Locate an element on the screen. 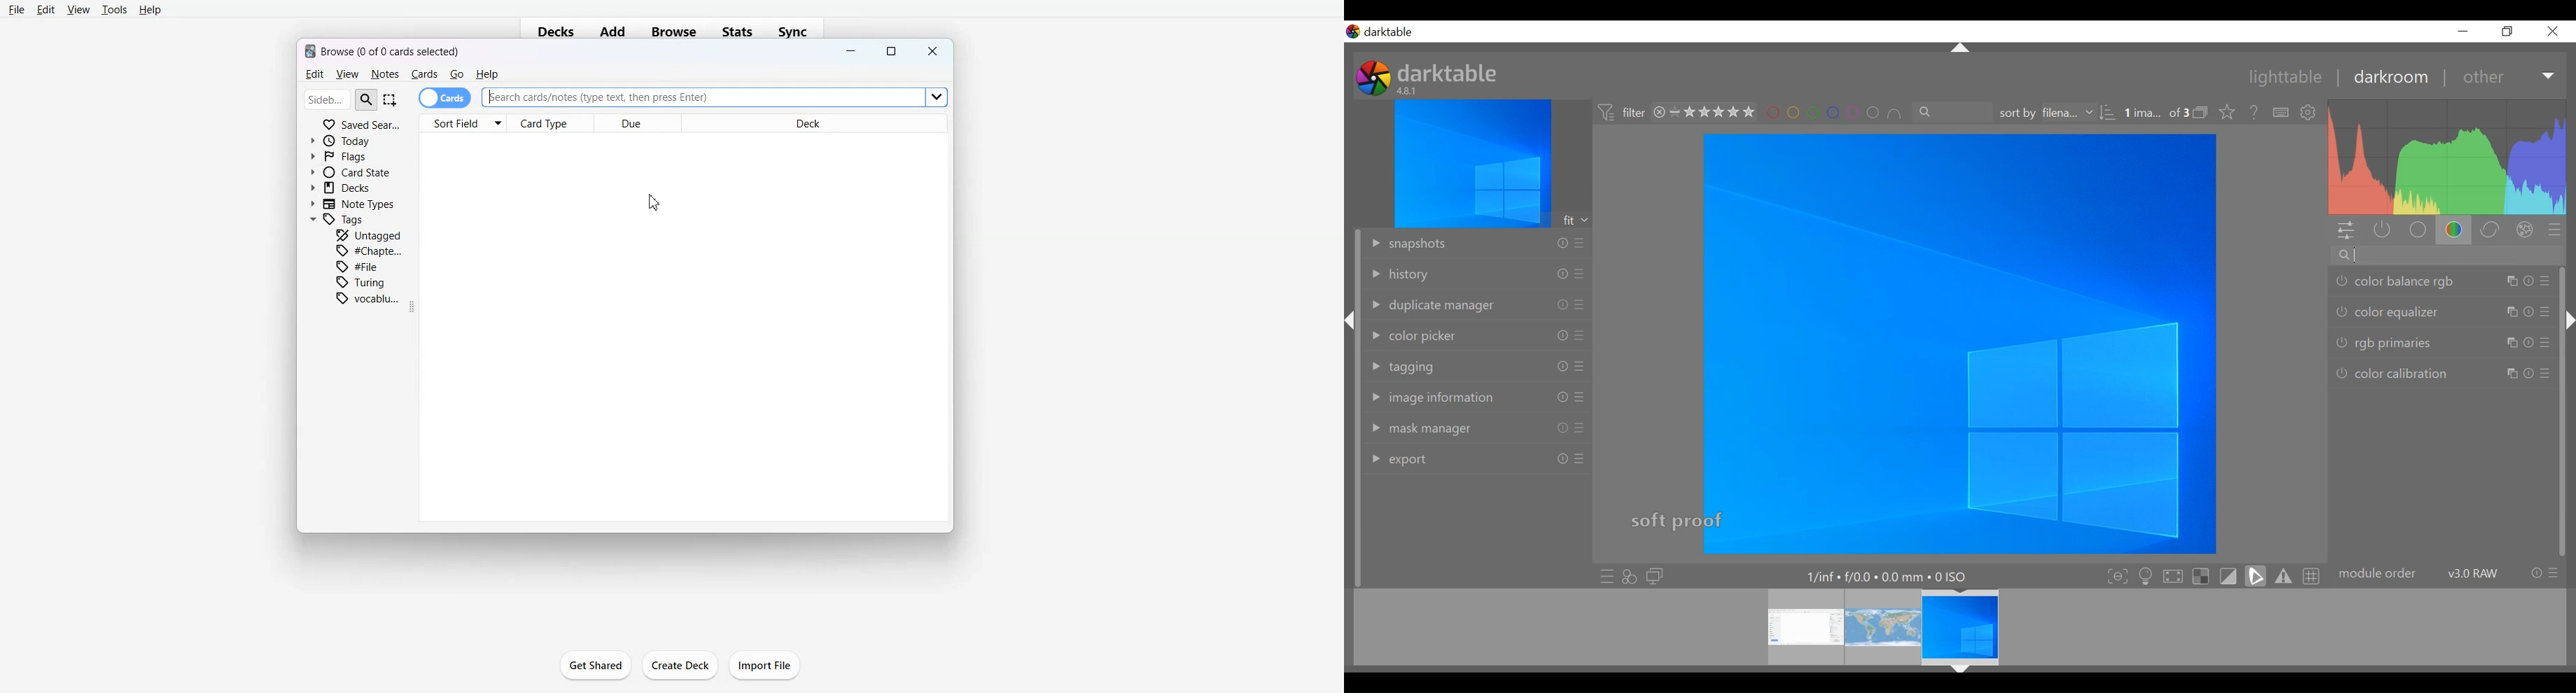  Cards is located at coordinates (445, 98).